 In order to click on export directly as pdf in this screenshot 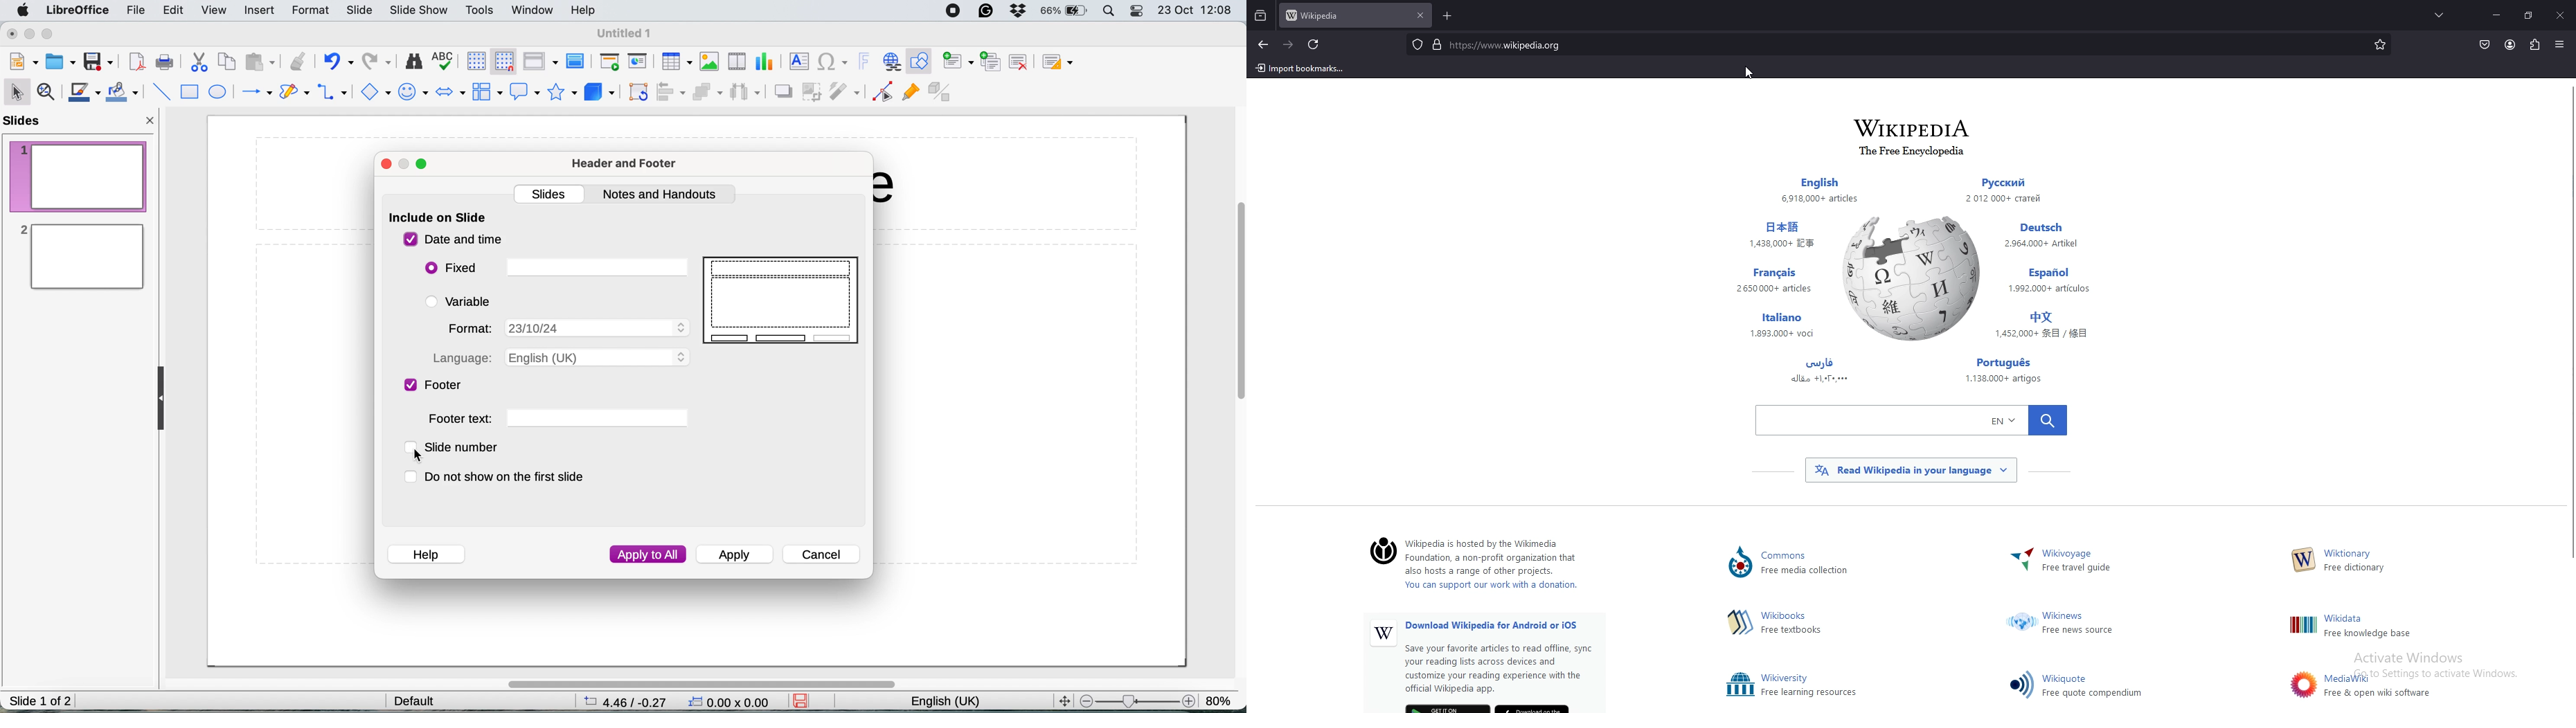, I will do `click(136, 63)`.